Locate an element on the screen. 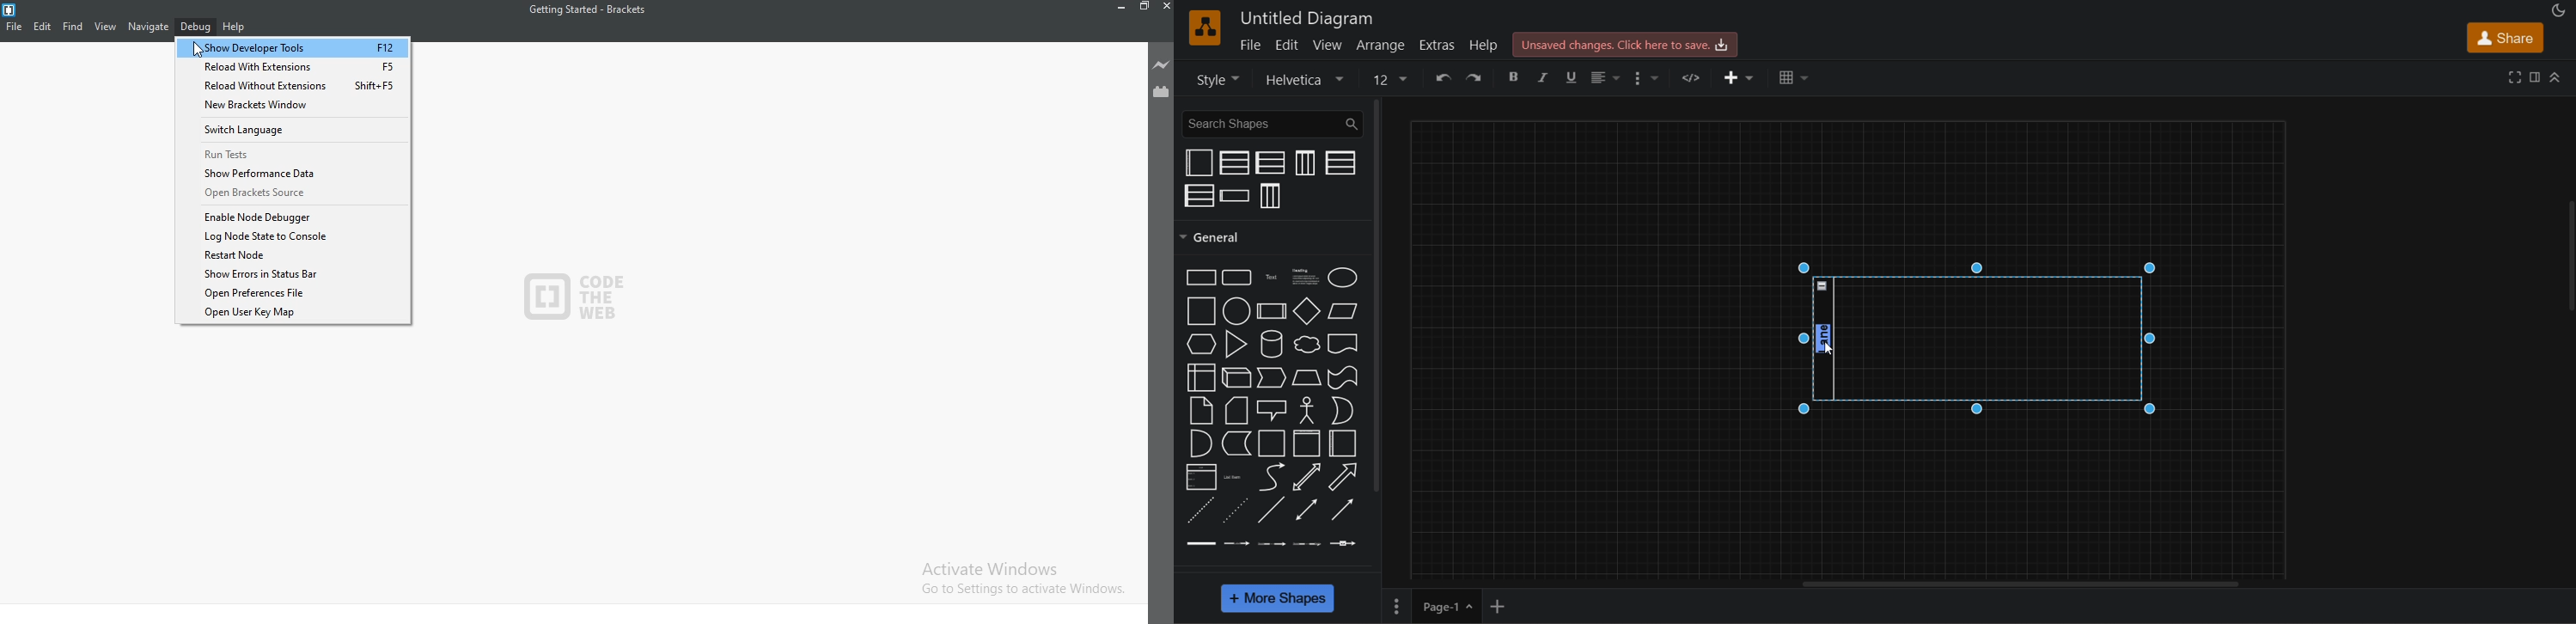 This screenshot has height=644, width=2576. Restart node is located at coordinates (293, 255).